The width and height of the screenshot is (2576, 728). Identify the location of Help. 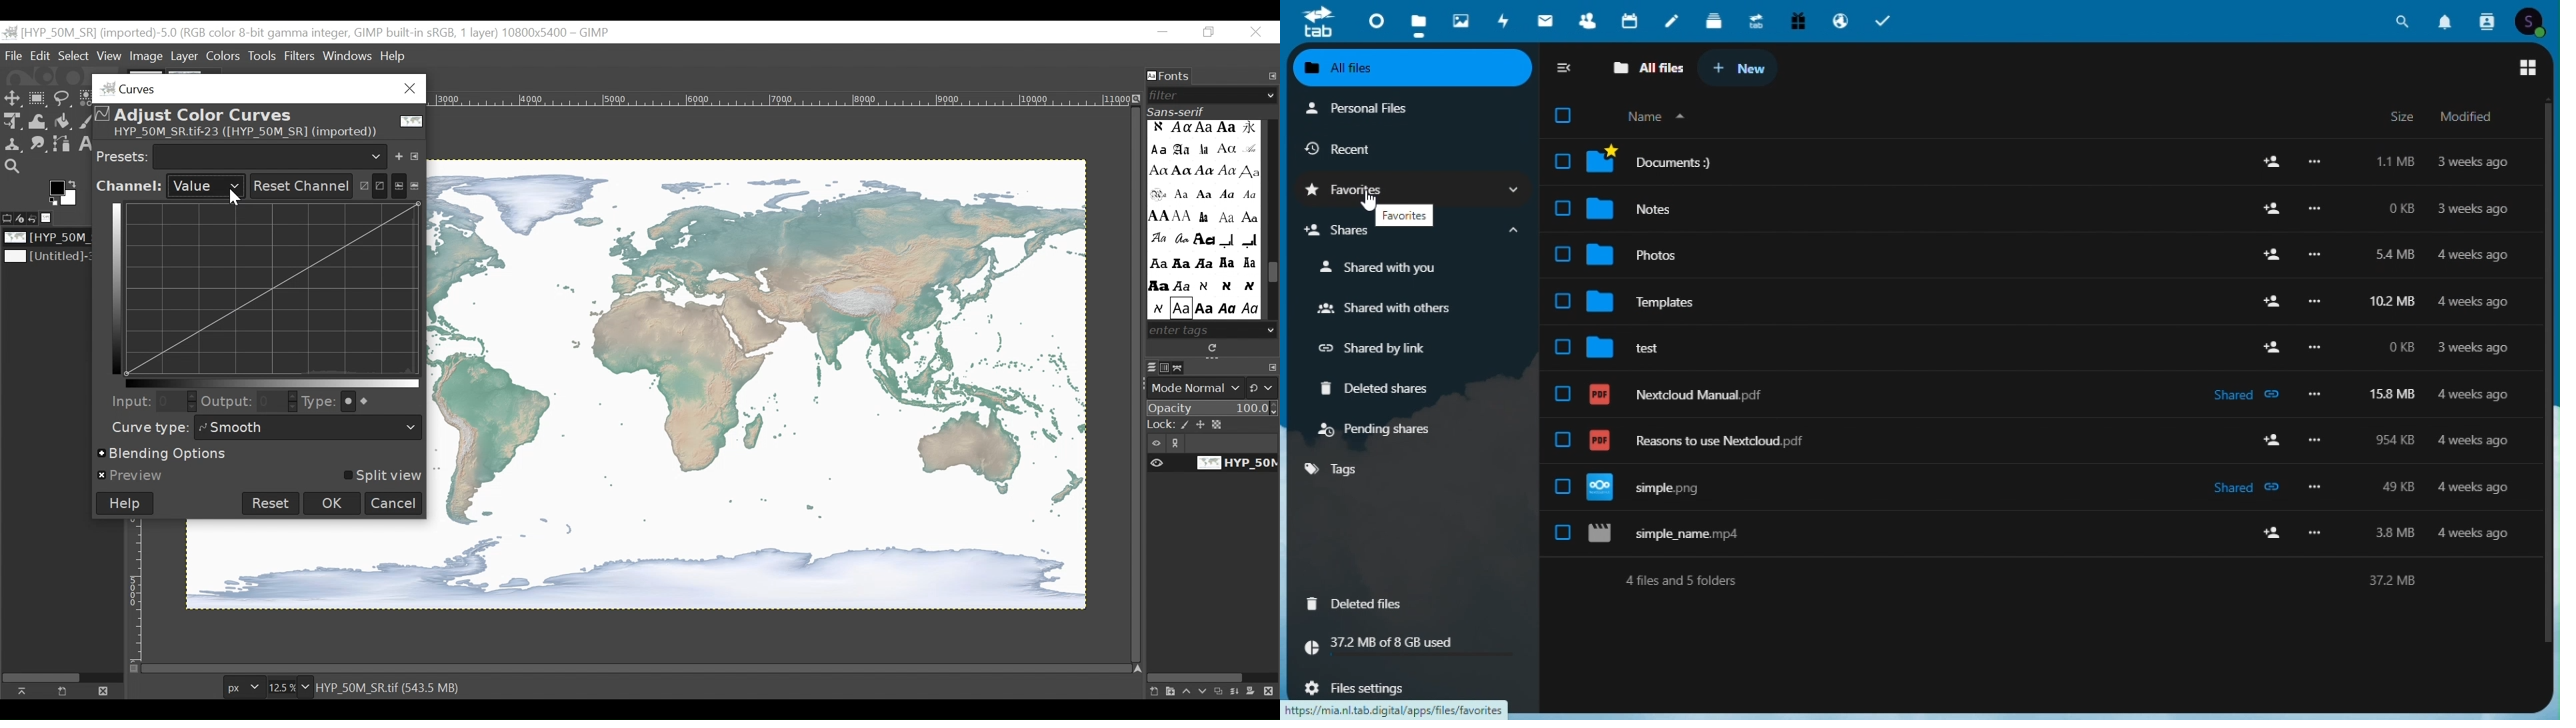
(393, 57).